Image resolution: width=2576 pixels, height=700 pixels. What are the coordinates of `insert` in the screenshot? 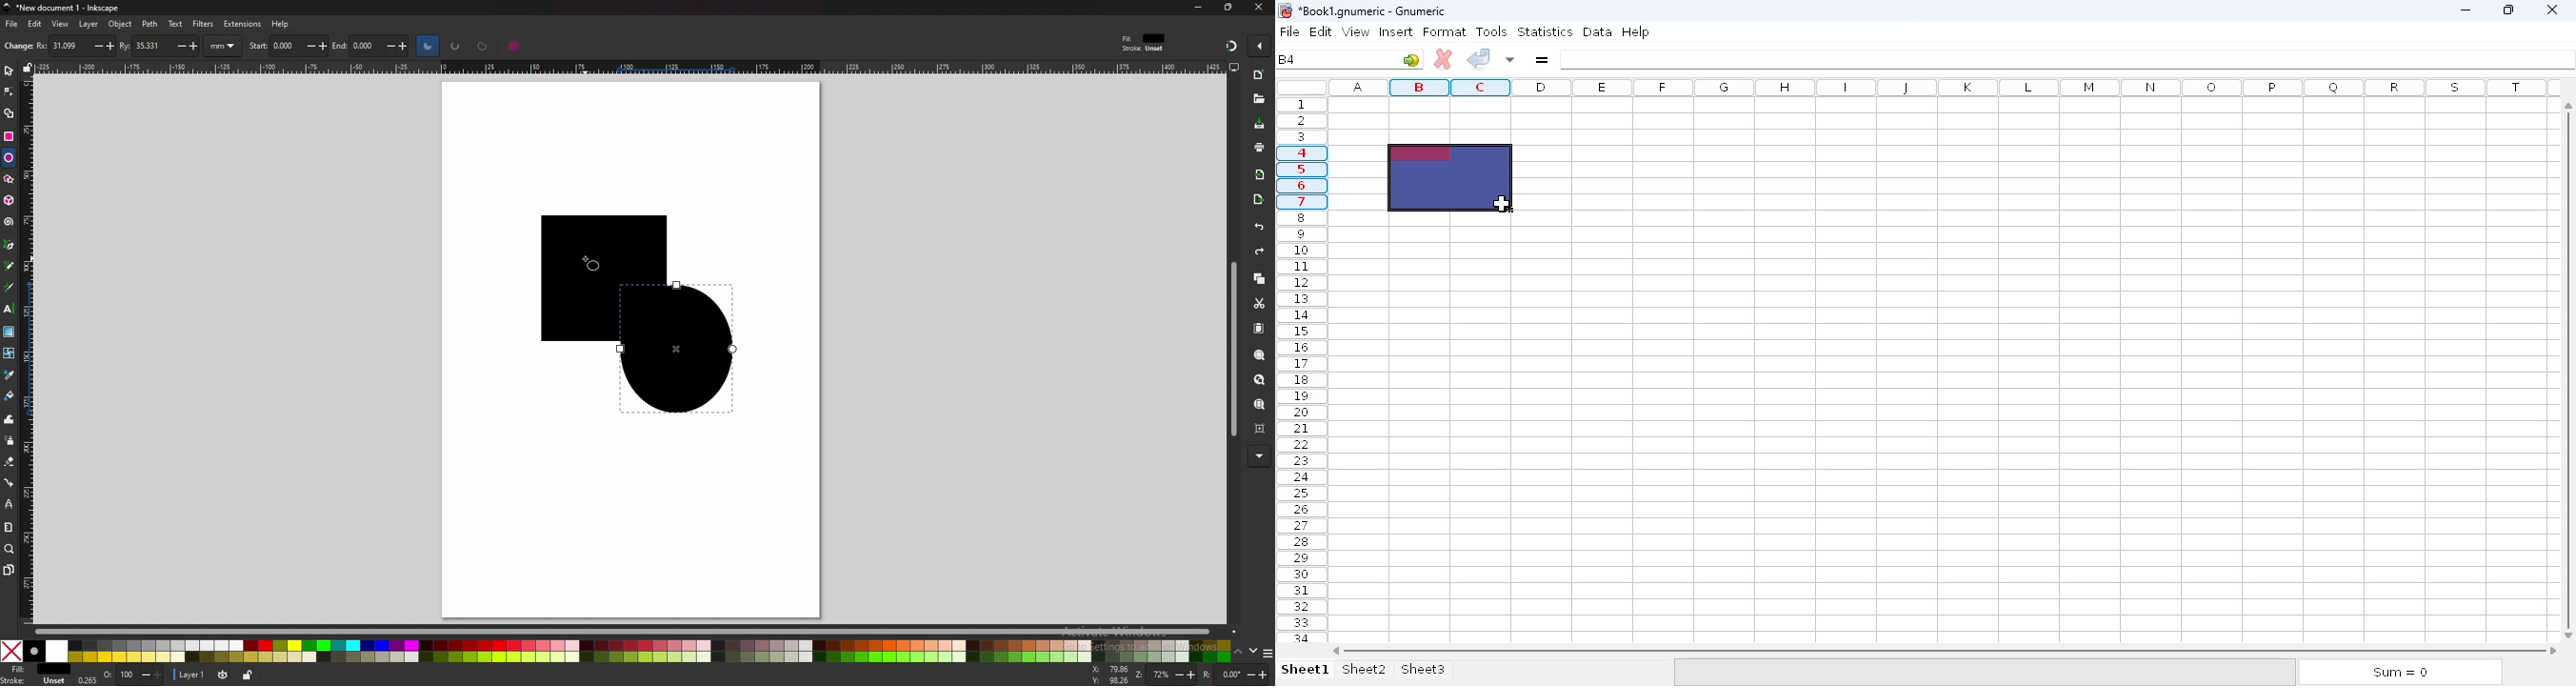 It's located at (1395, 31).